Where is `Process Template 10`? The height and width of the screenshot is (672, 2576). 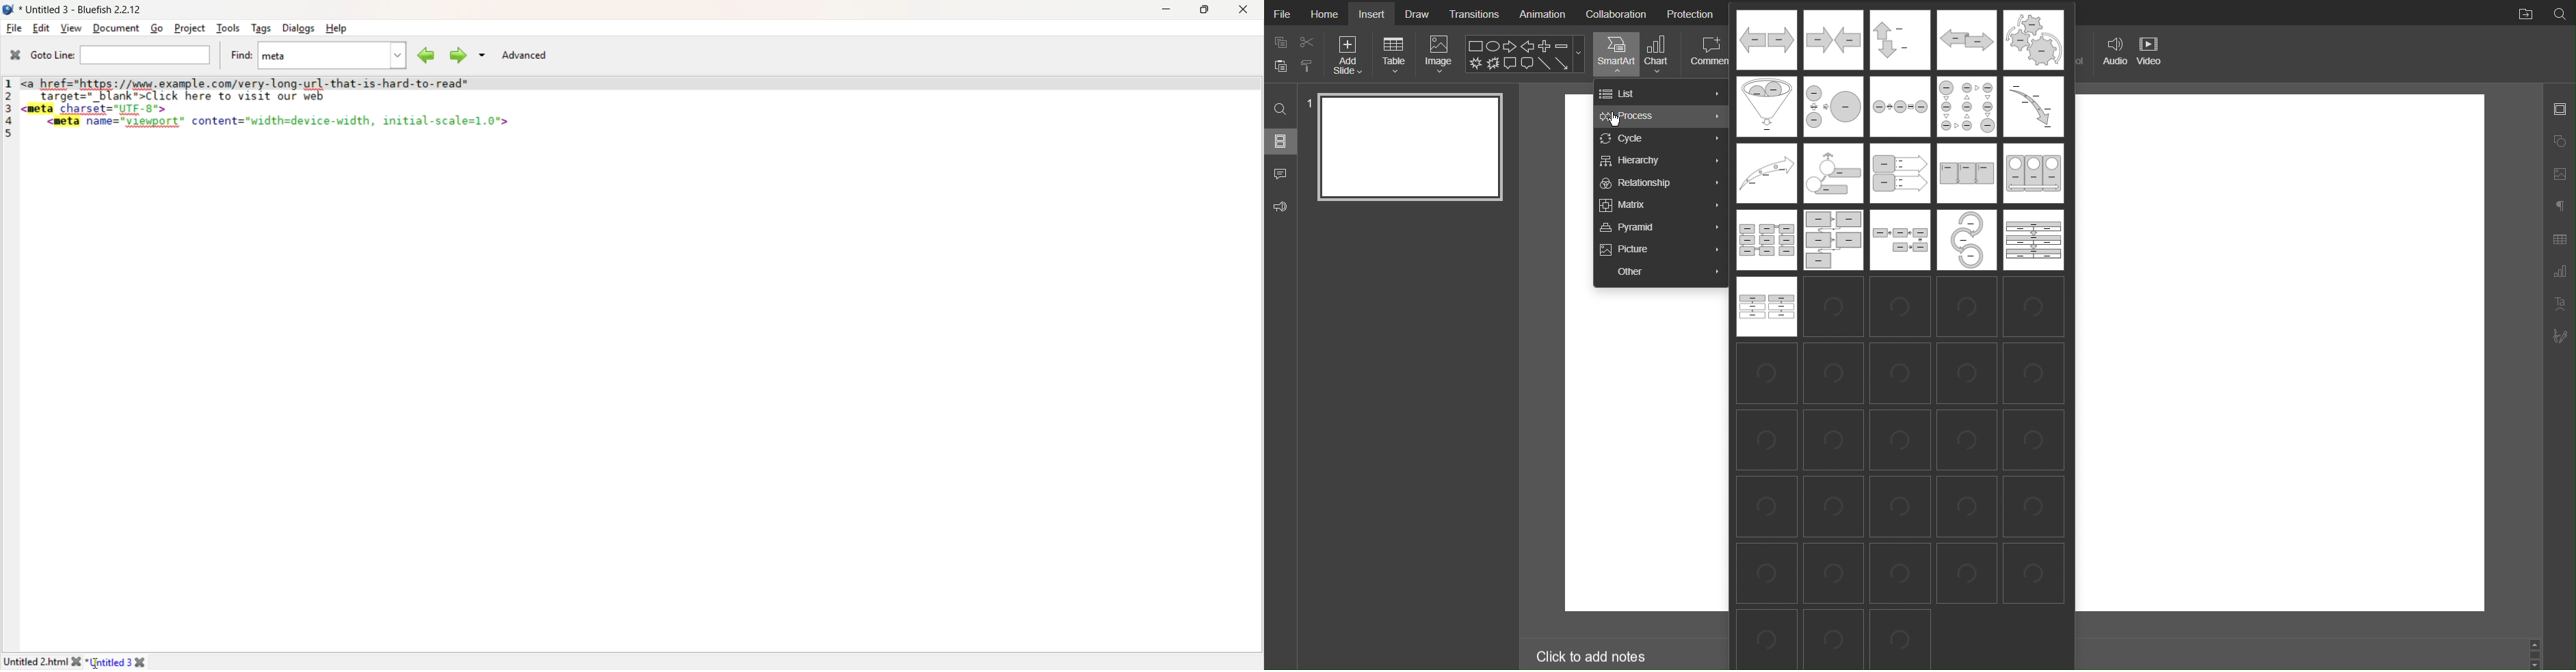
Process Template 10 is located at coordinates (2034, 108).